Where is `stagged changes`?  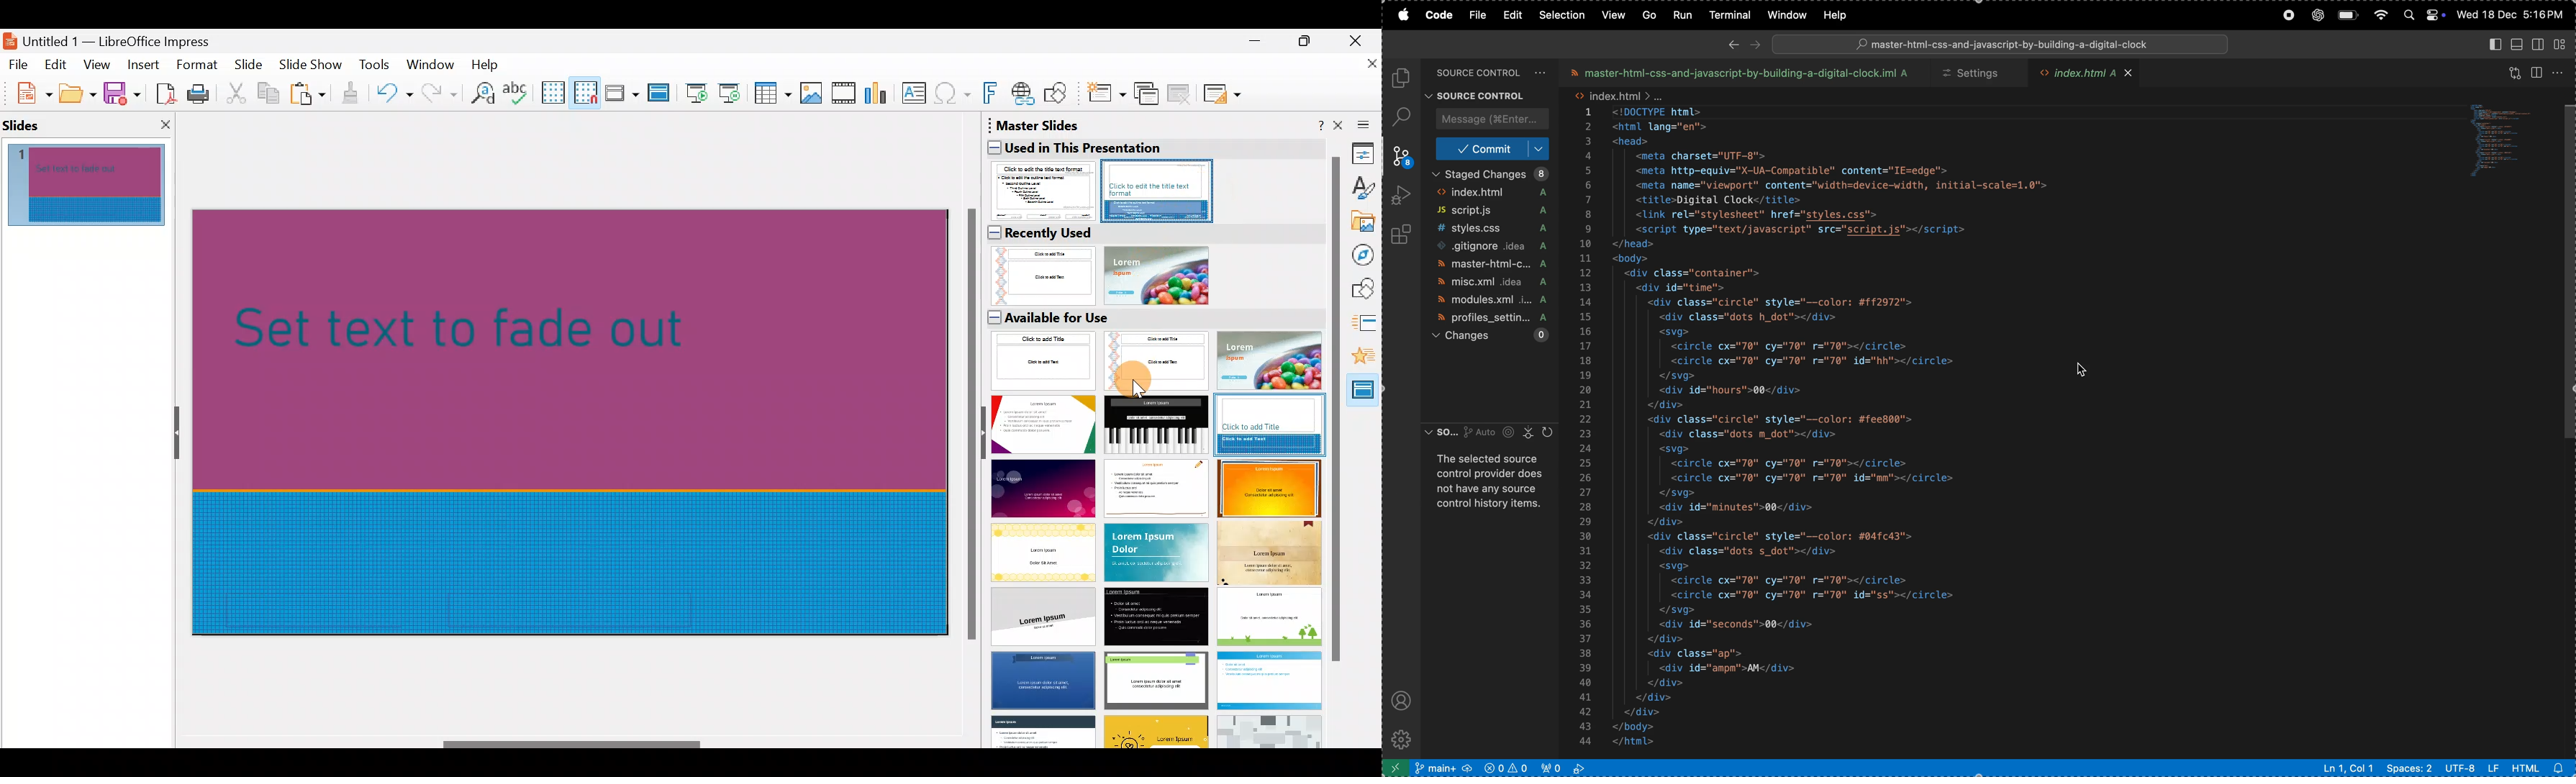
stagged changes is located at coordinates (1492, 174).